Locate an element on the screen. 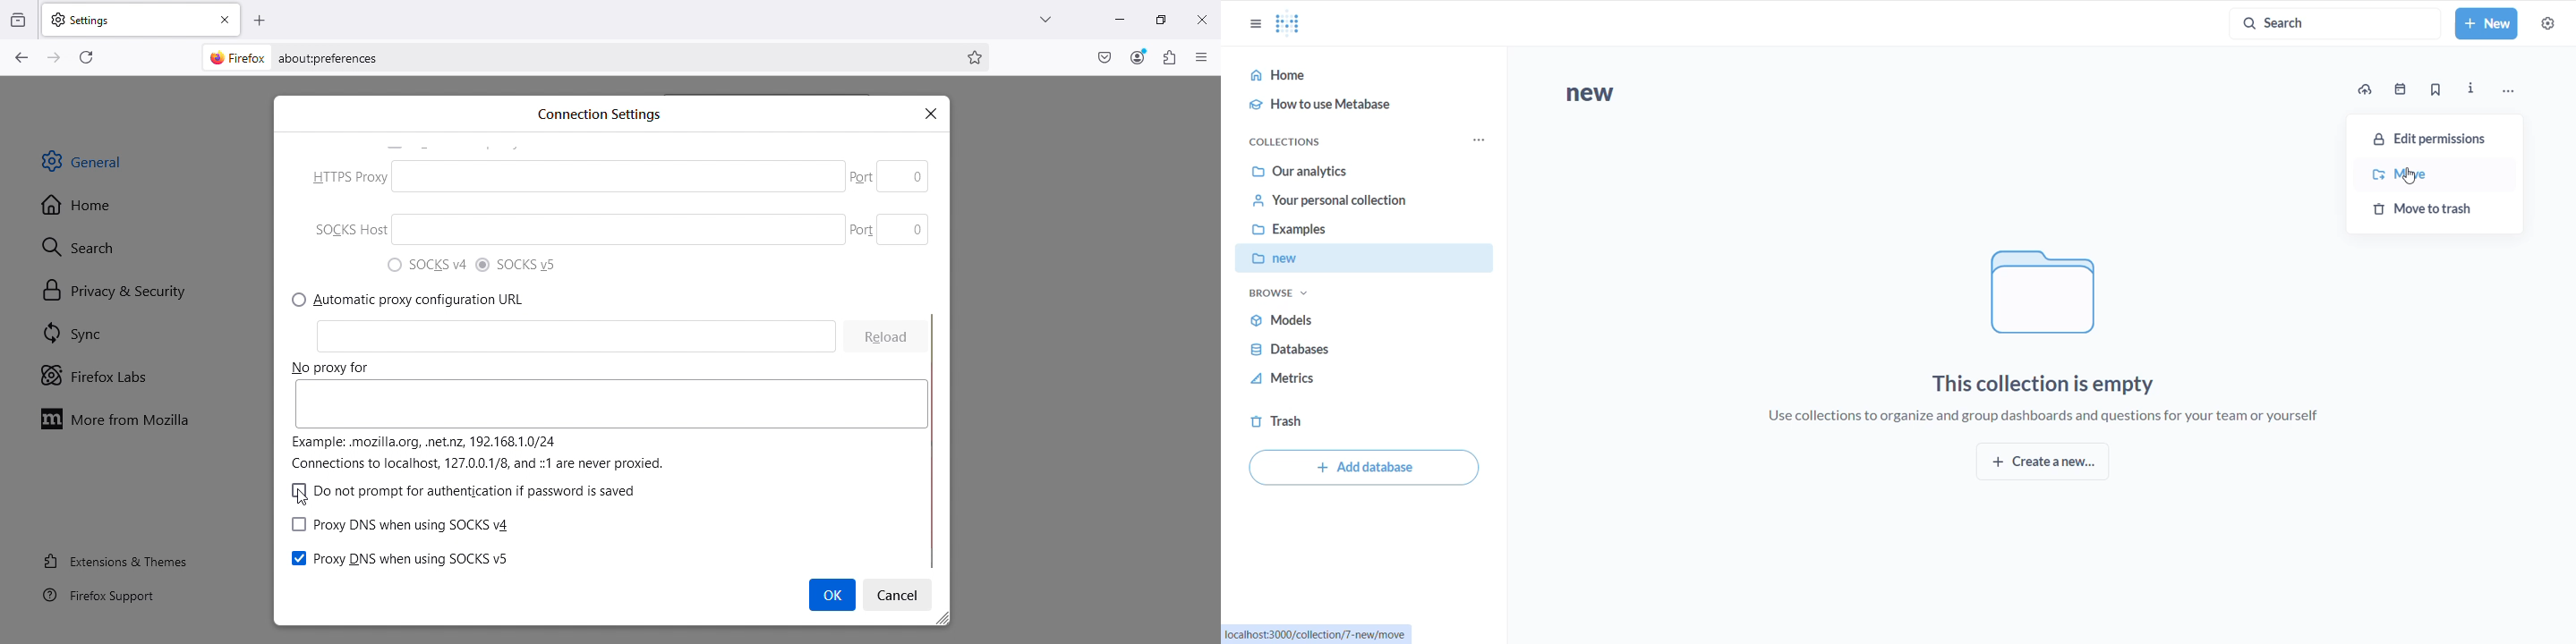 Image resolution: width=2576 pixels, height=644 pixels. Close is located at coordinates (1201, 19).